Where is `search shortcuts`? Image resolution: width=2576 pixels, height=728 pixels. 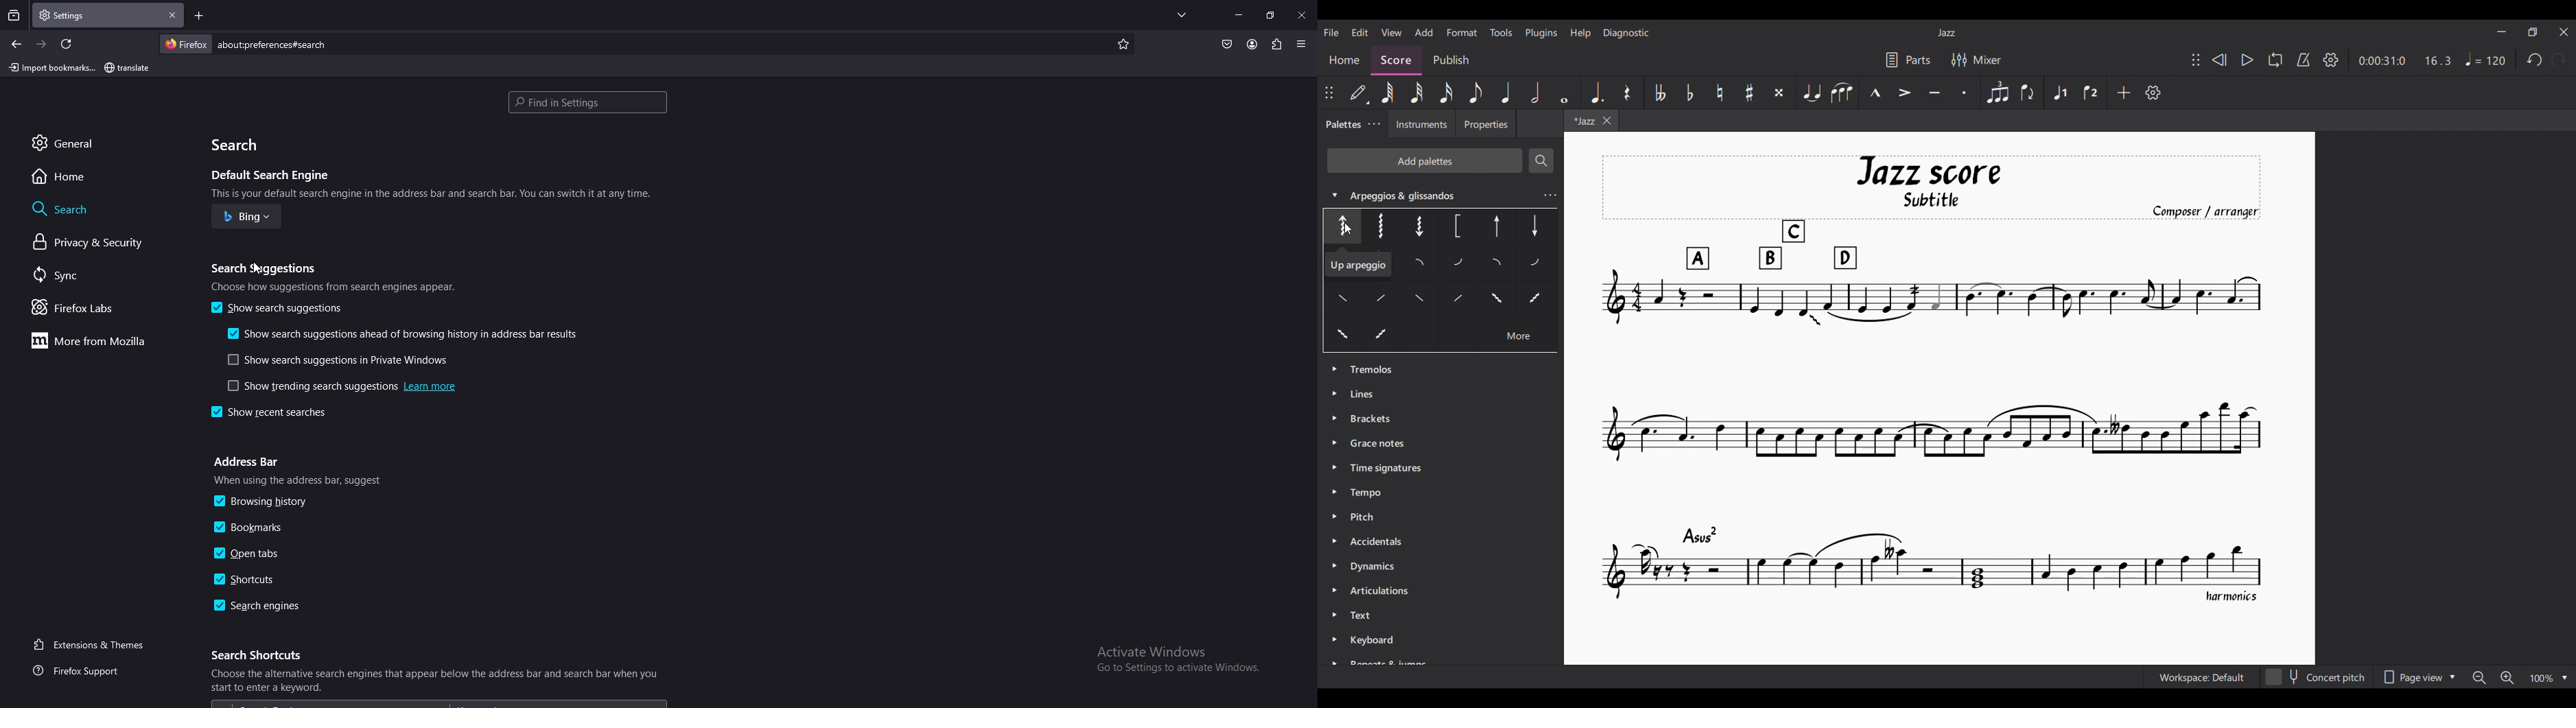
search shortcuts is located at coordinates (261, 655).